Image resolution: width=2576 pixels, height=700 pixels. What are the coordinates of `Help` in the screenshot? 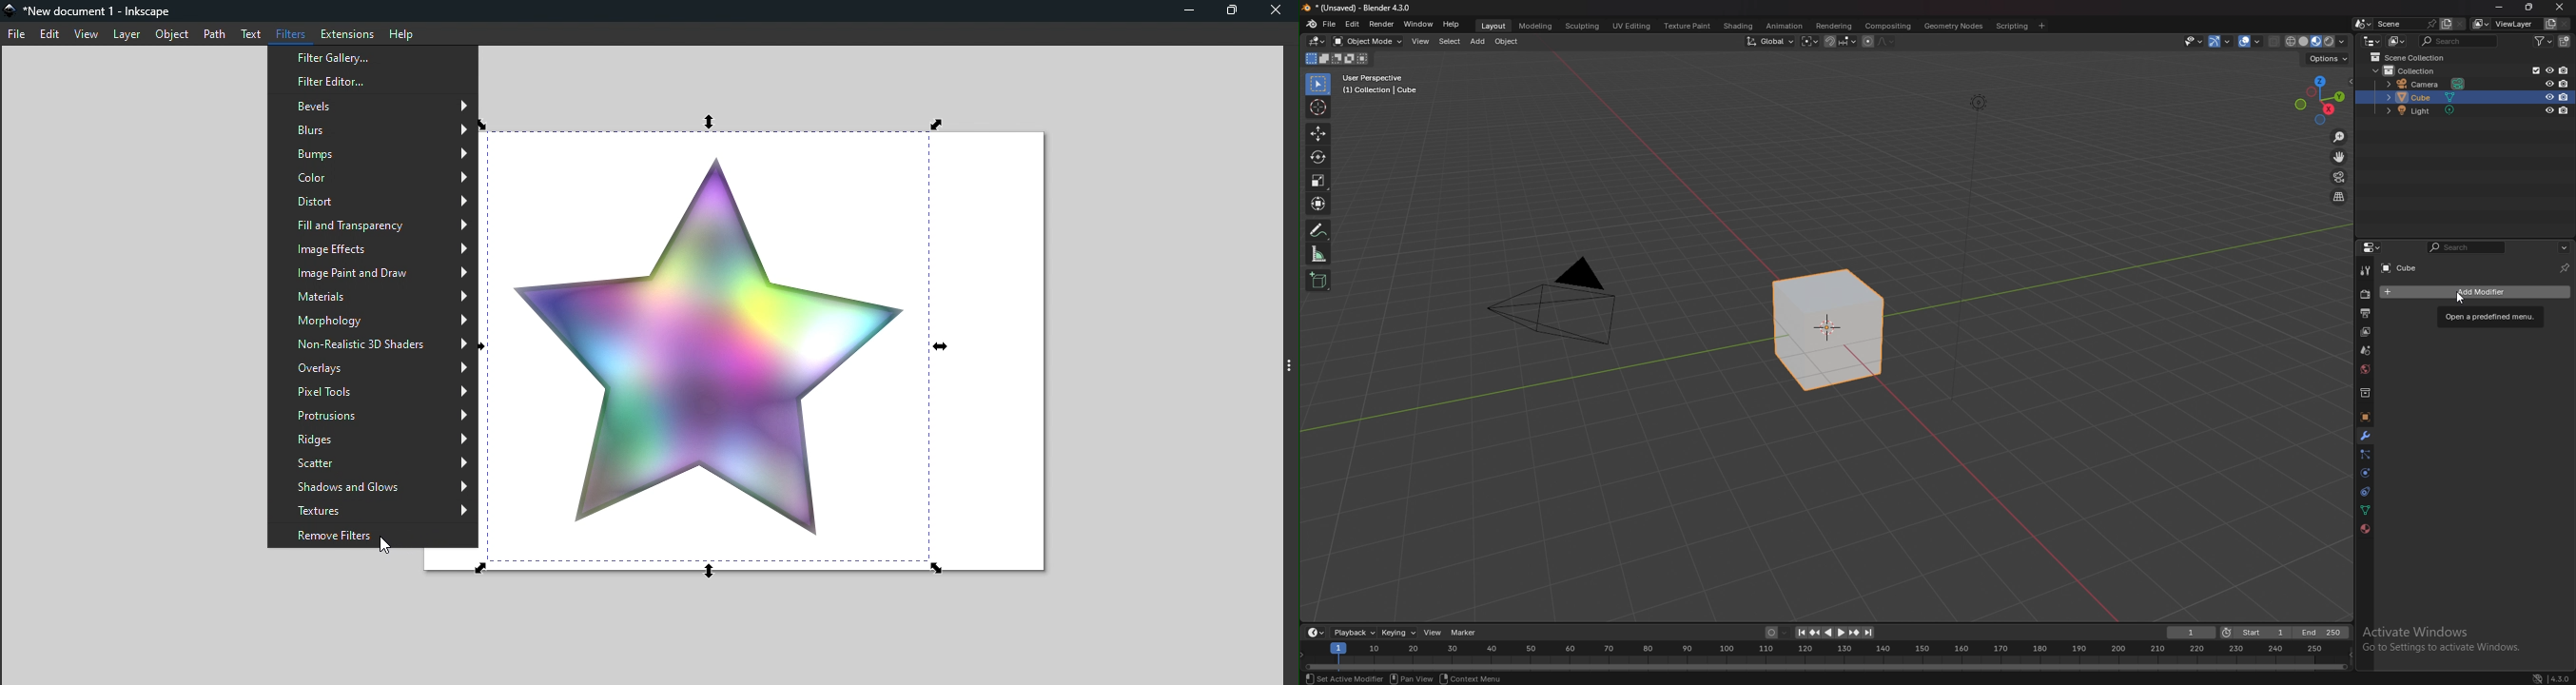 It's located at (403, 33).